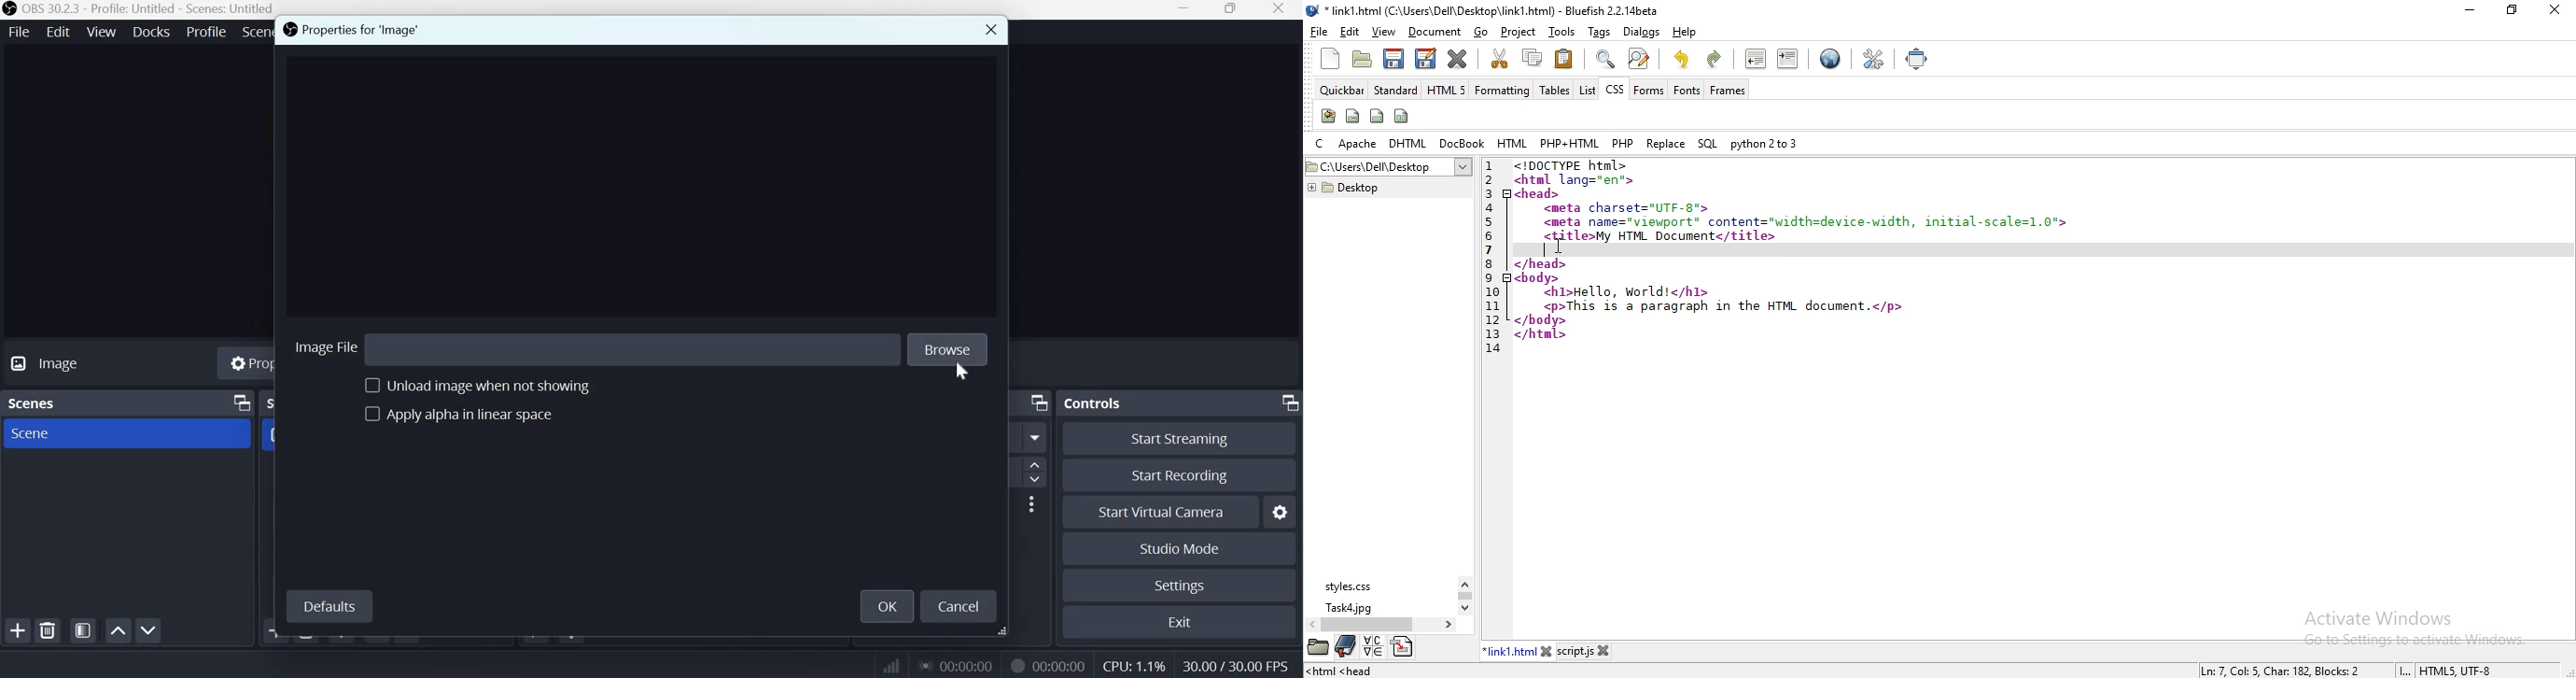 This screenshot has height=700, width=2576. Describe the element at coordinates (962, 607) in the screenshot. I see `Cancel` at that location.